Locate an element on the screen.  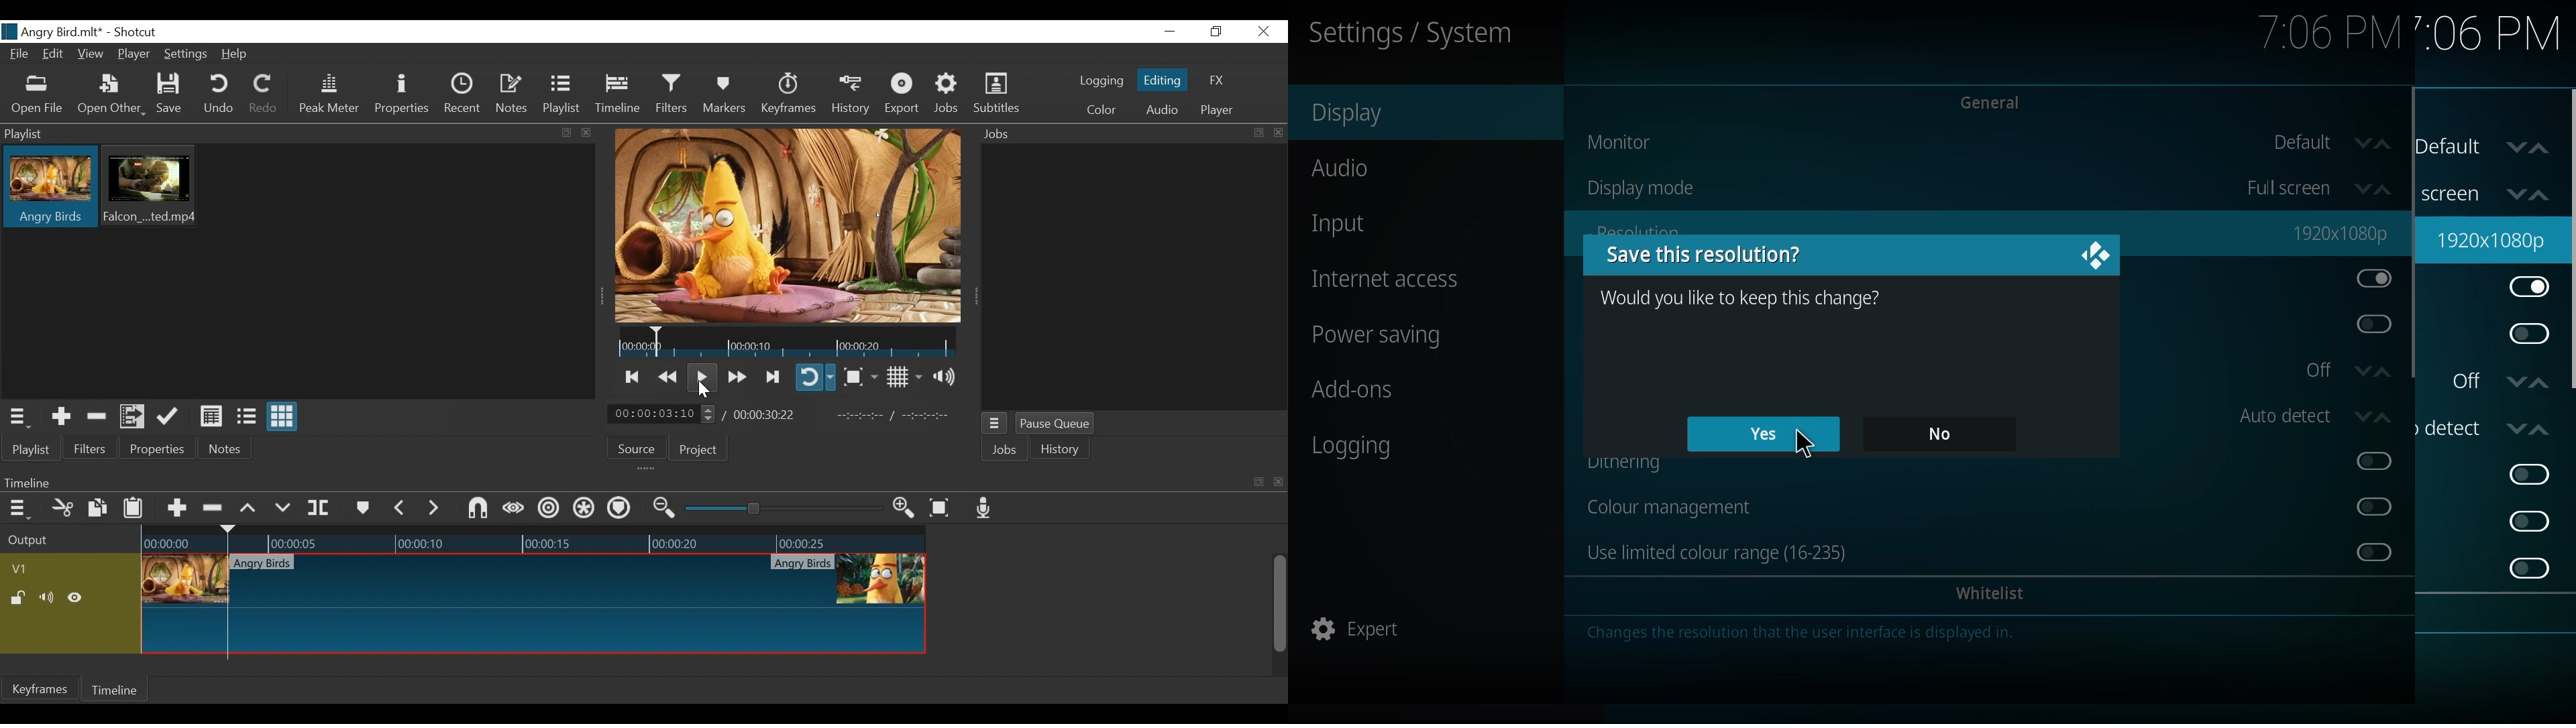
Overwrite is located at coordinates (282, 505).